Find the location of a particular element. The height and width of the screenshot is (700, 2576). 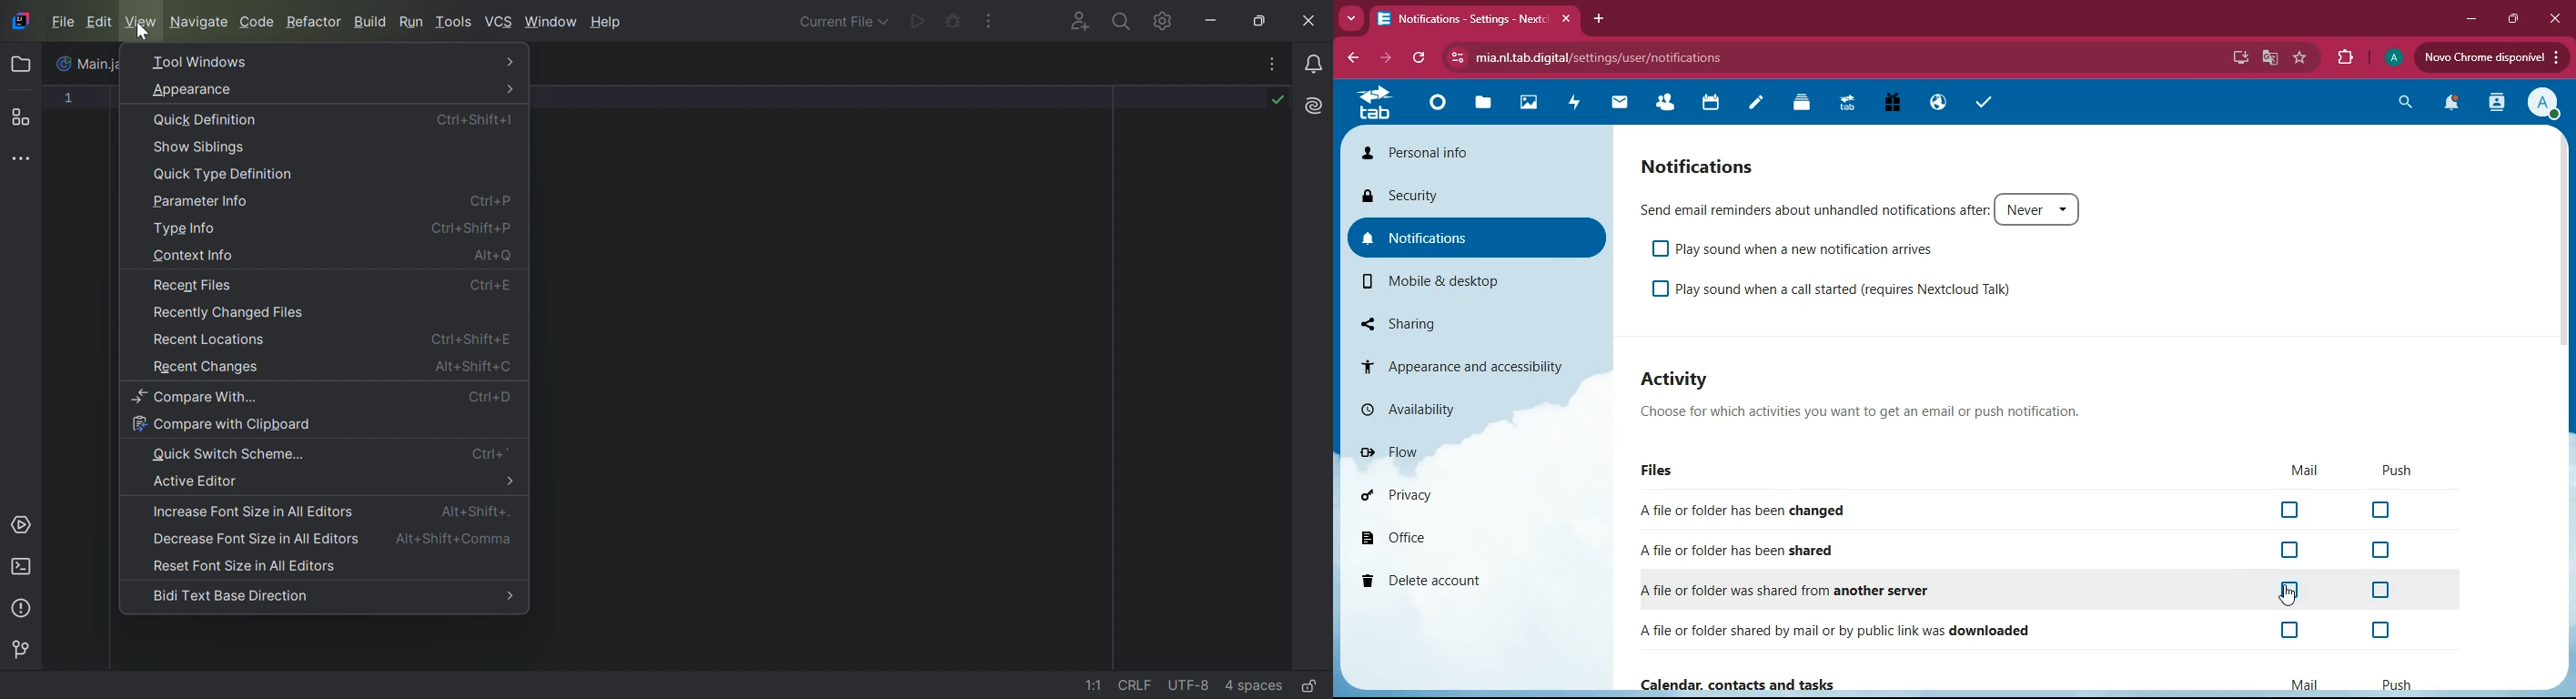

off is located at coordinates (2290, 511).